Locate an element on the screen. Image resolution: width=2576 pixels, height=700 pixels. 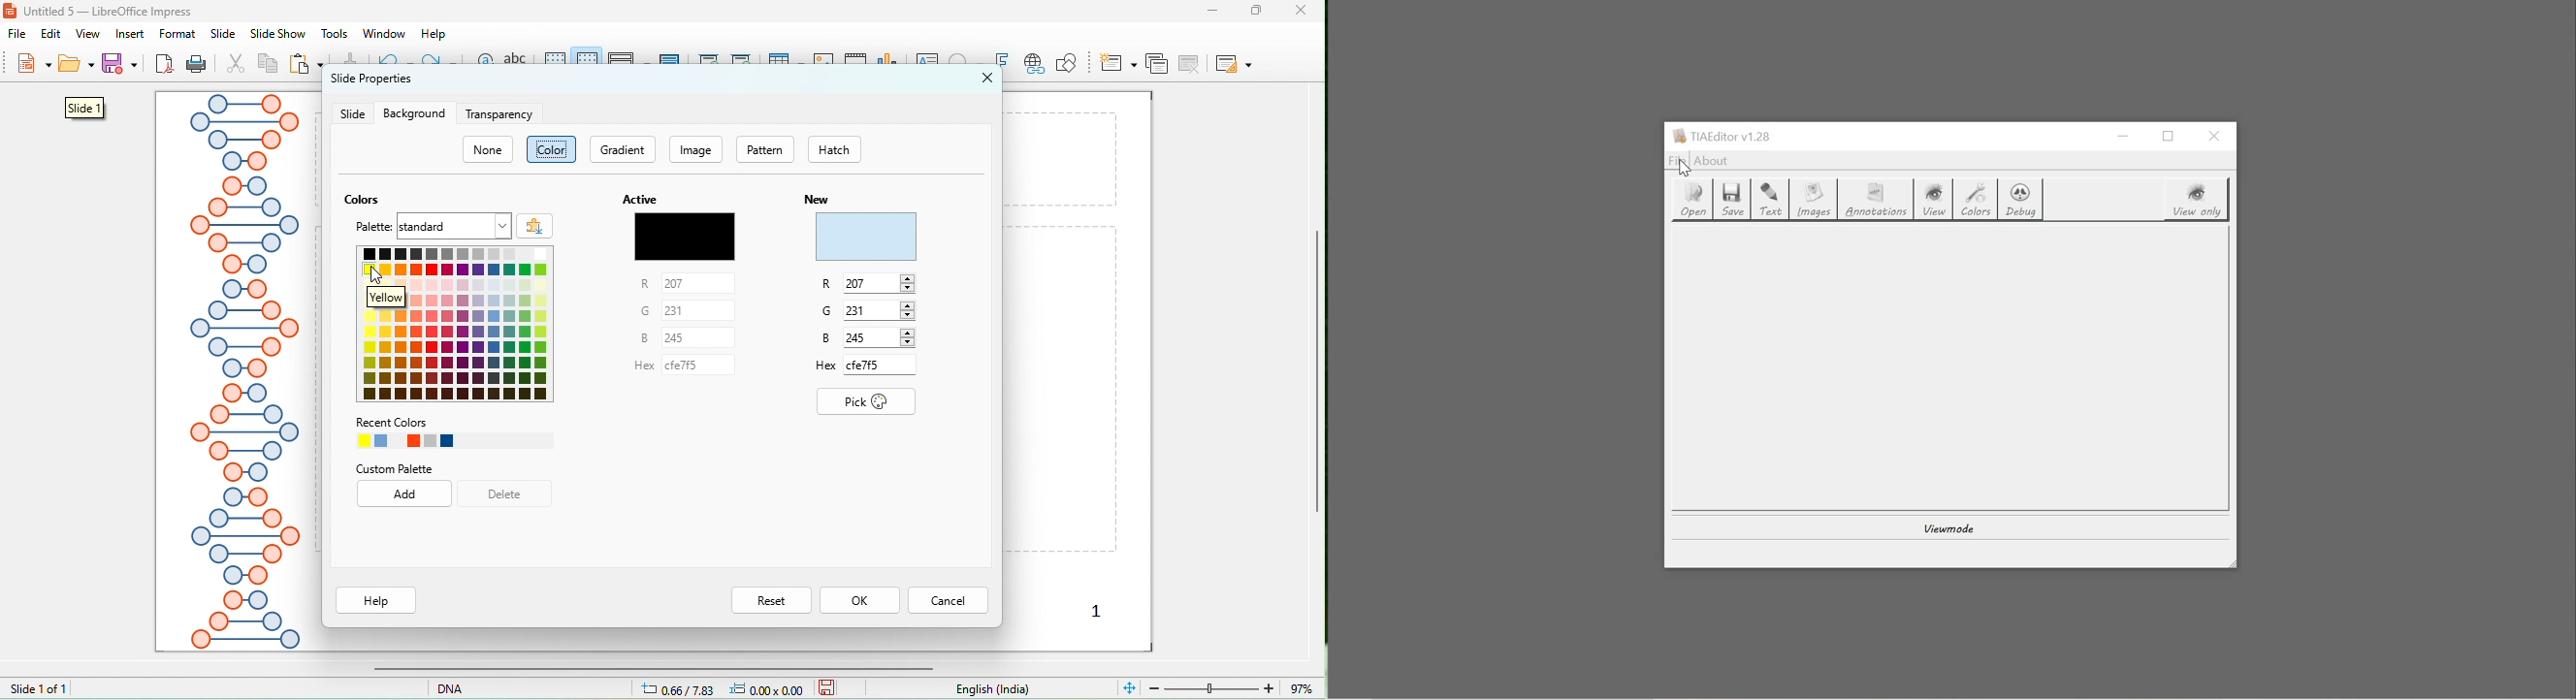
chart is located at coordinates (824, 64).